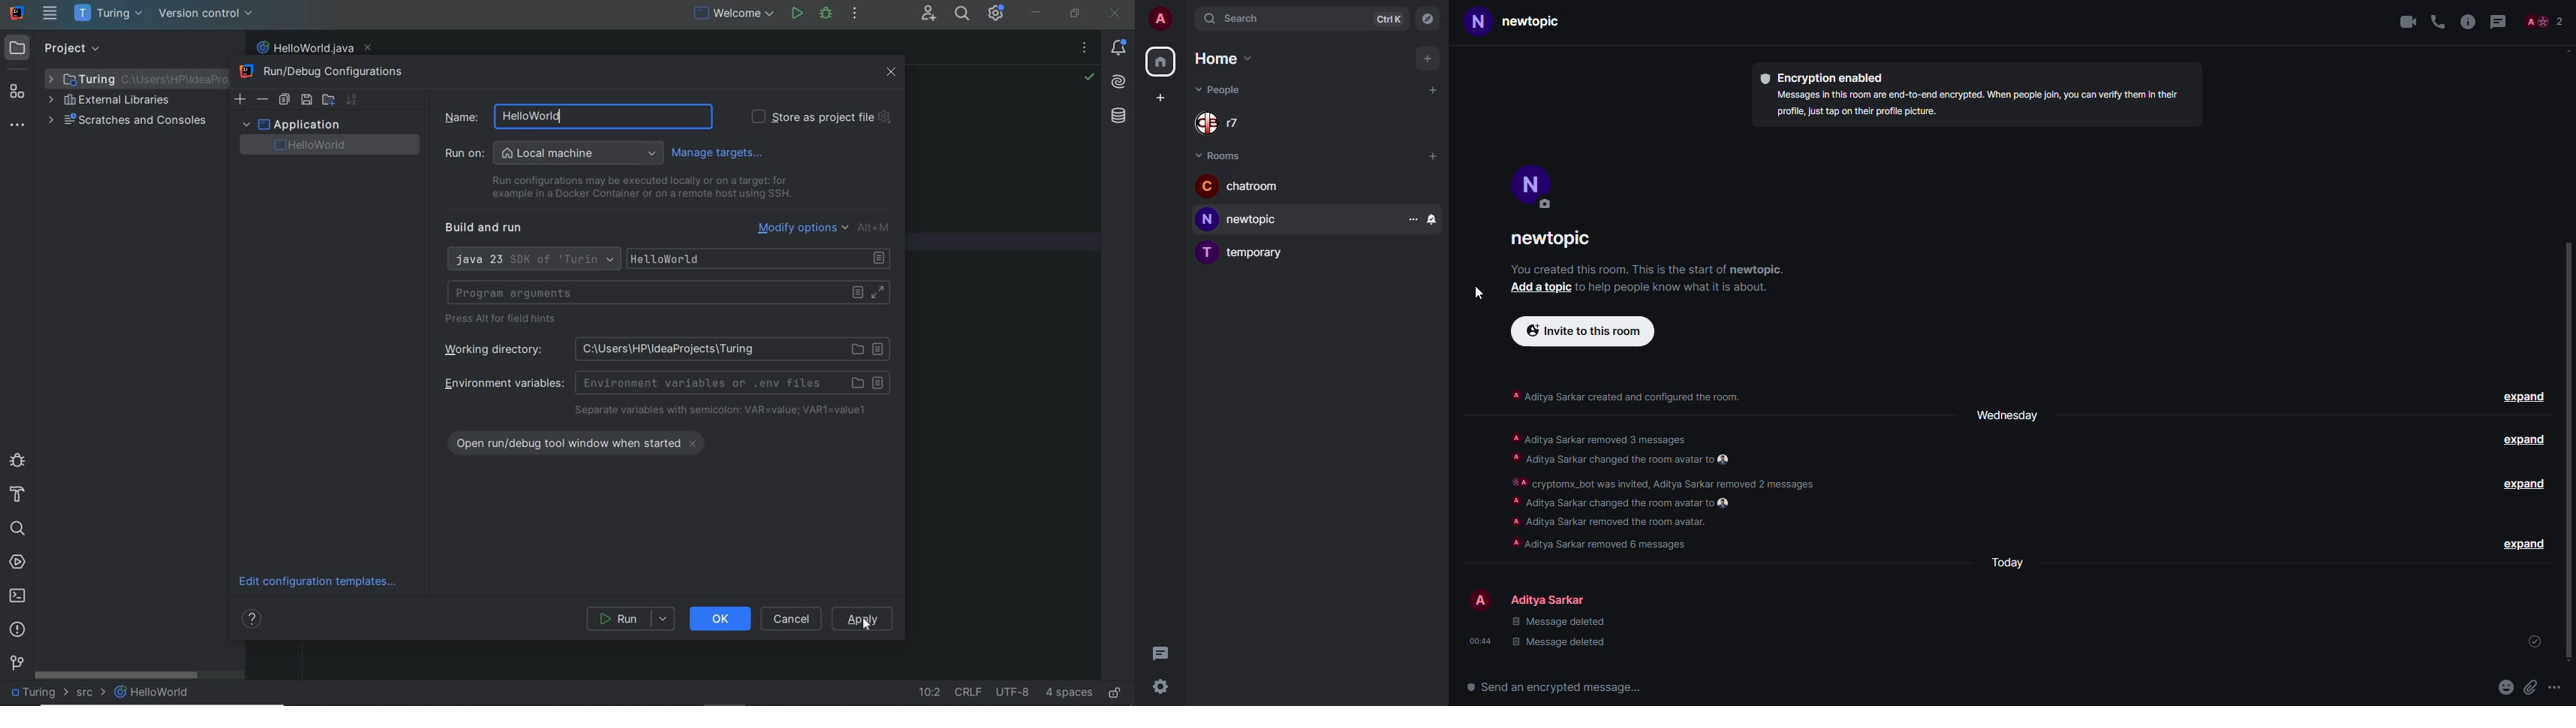  Describe the element at coordinates (1241, 186) in the screenshot. I see `room` at that location.